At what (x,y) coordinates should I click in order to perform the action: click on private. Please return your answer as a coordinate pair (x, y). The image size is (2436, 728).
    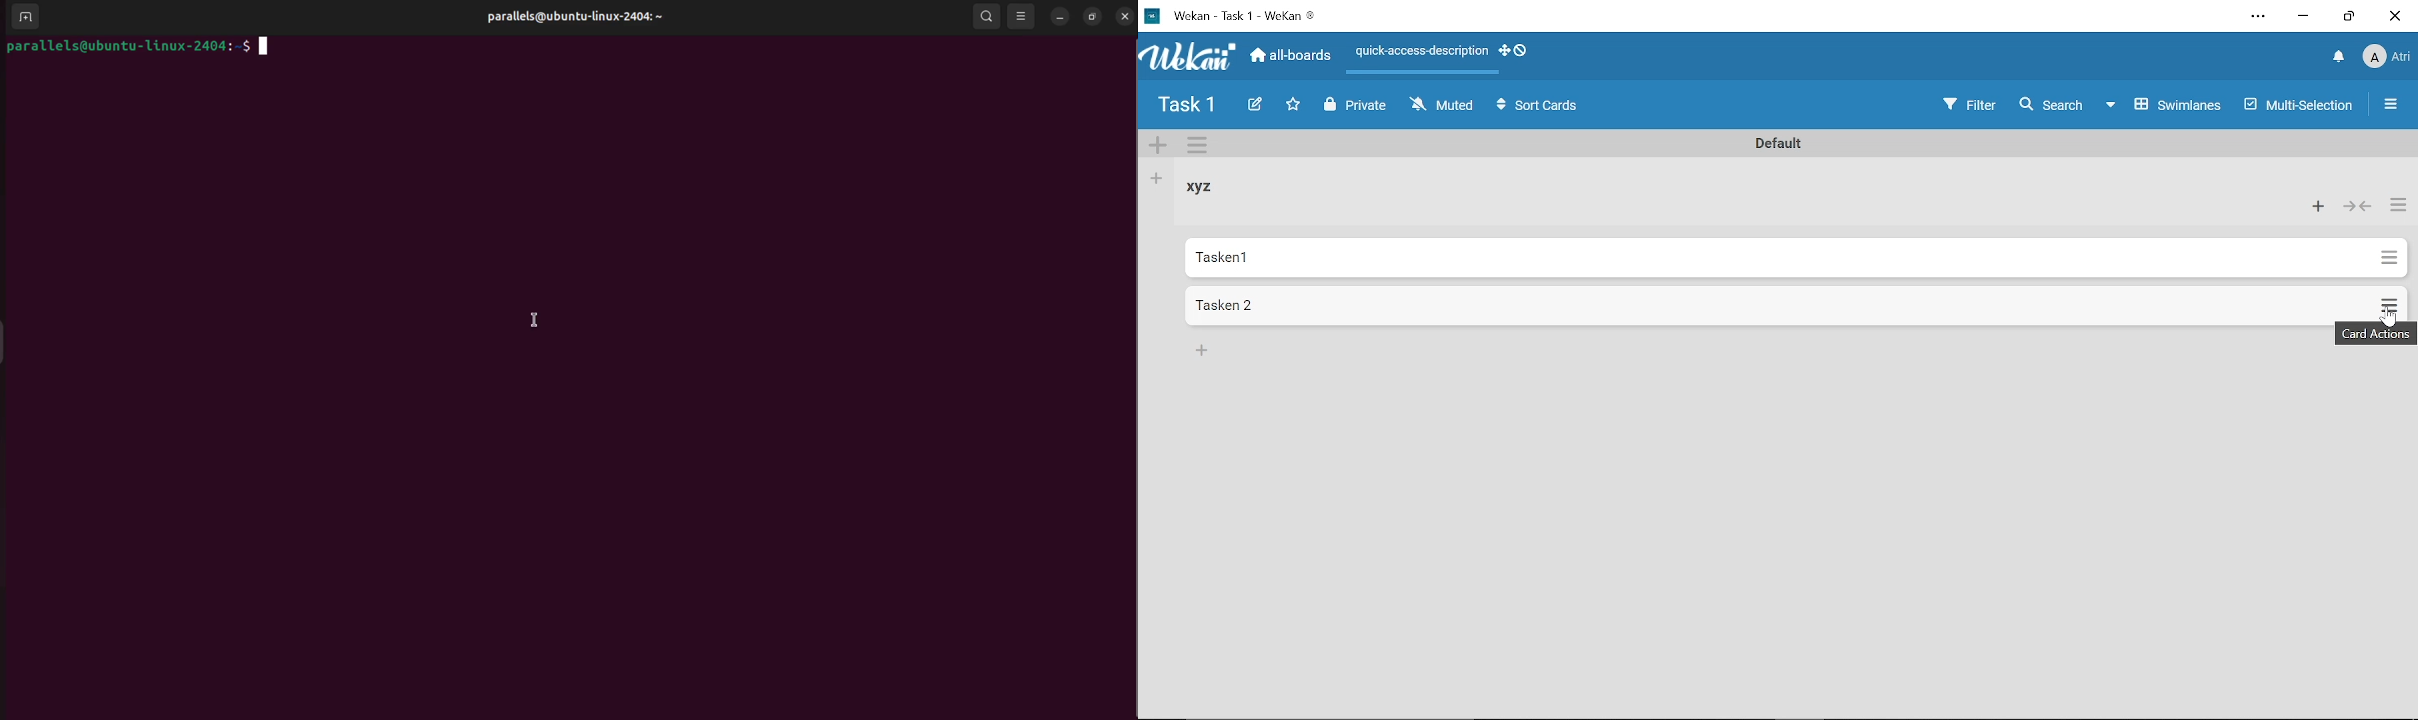
    Looking at the image, I should click on (1360, 107).